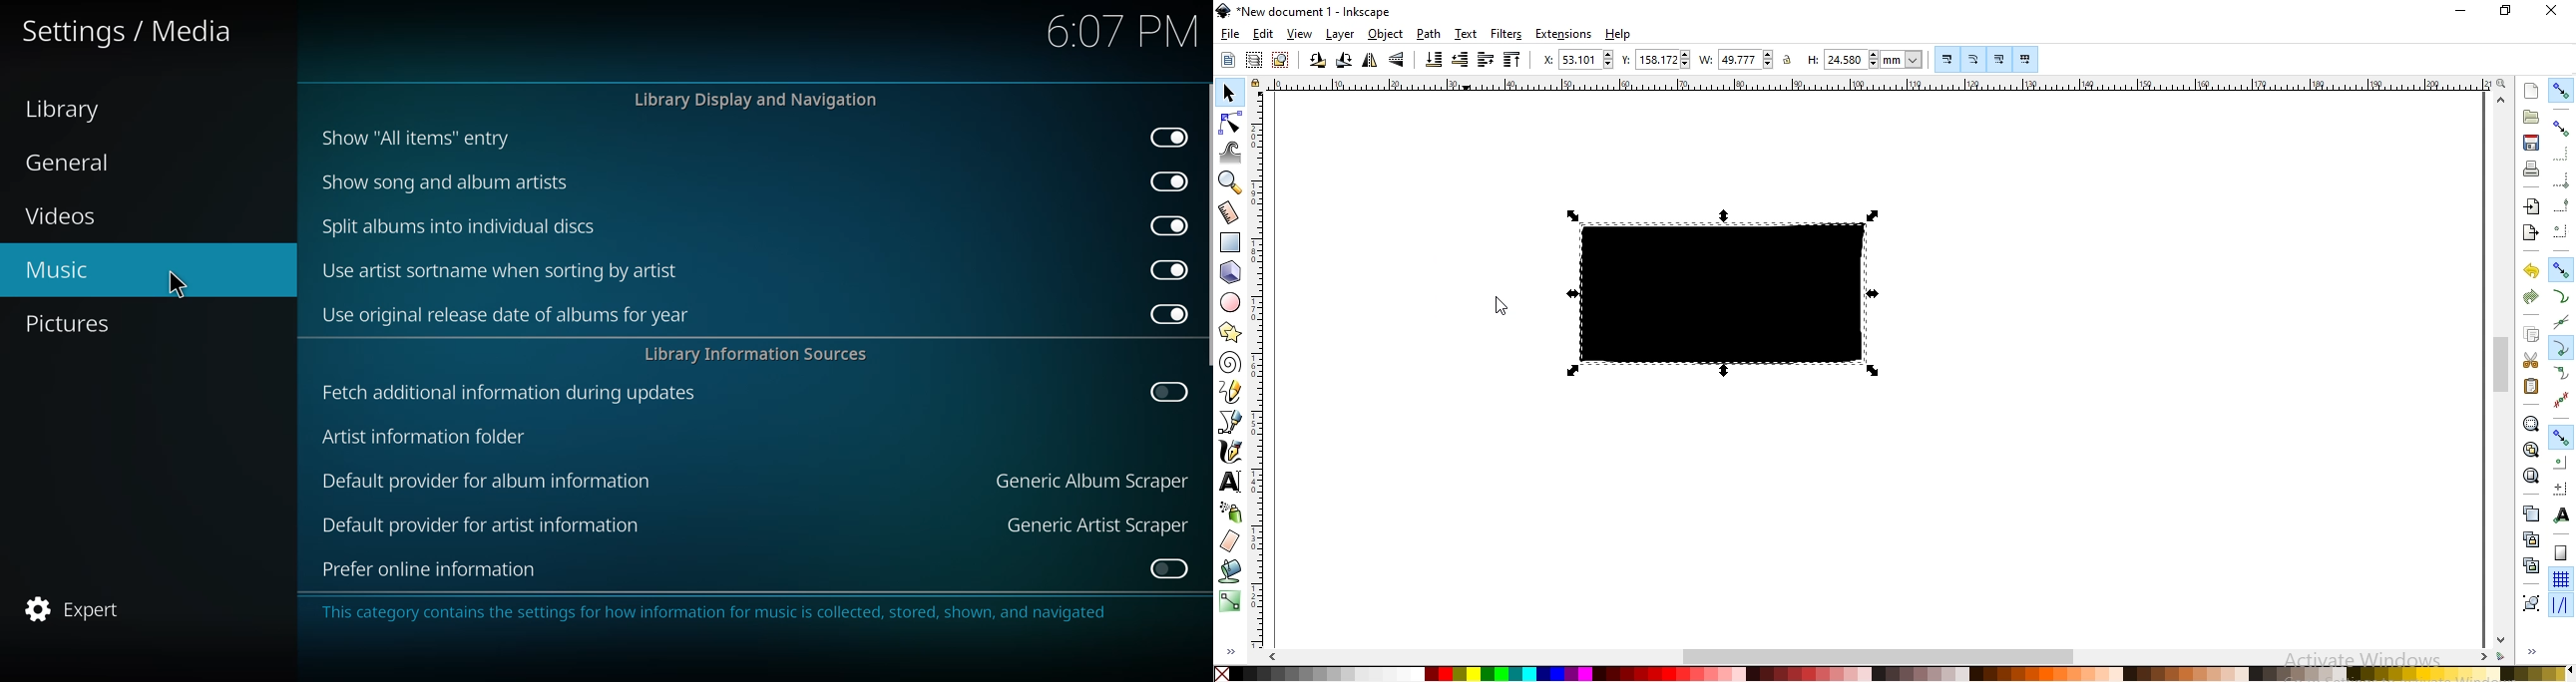 The width and height of the screenshot is (2576, 700). What do you see at coordinates (2556, 10) in the screenshot?
I see `close` at bounding box center [2556, 10].